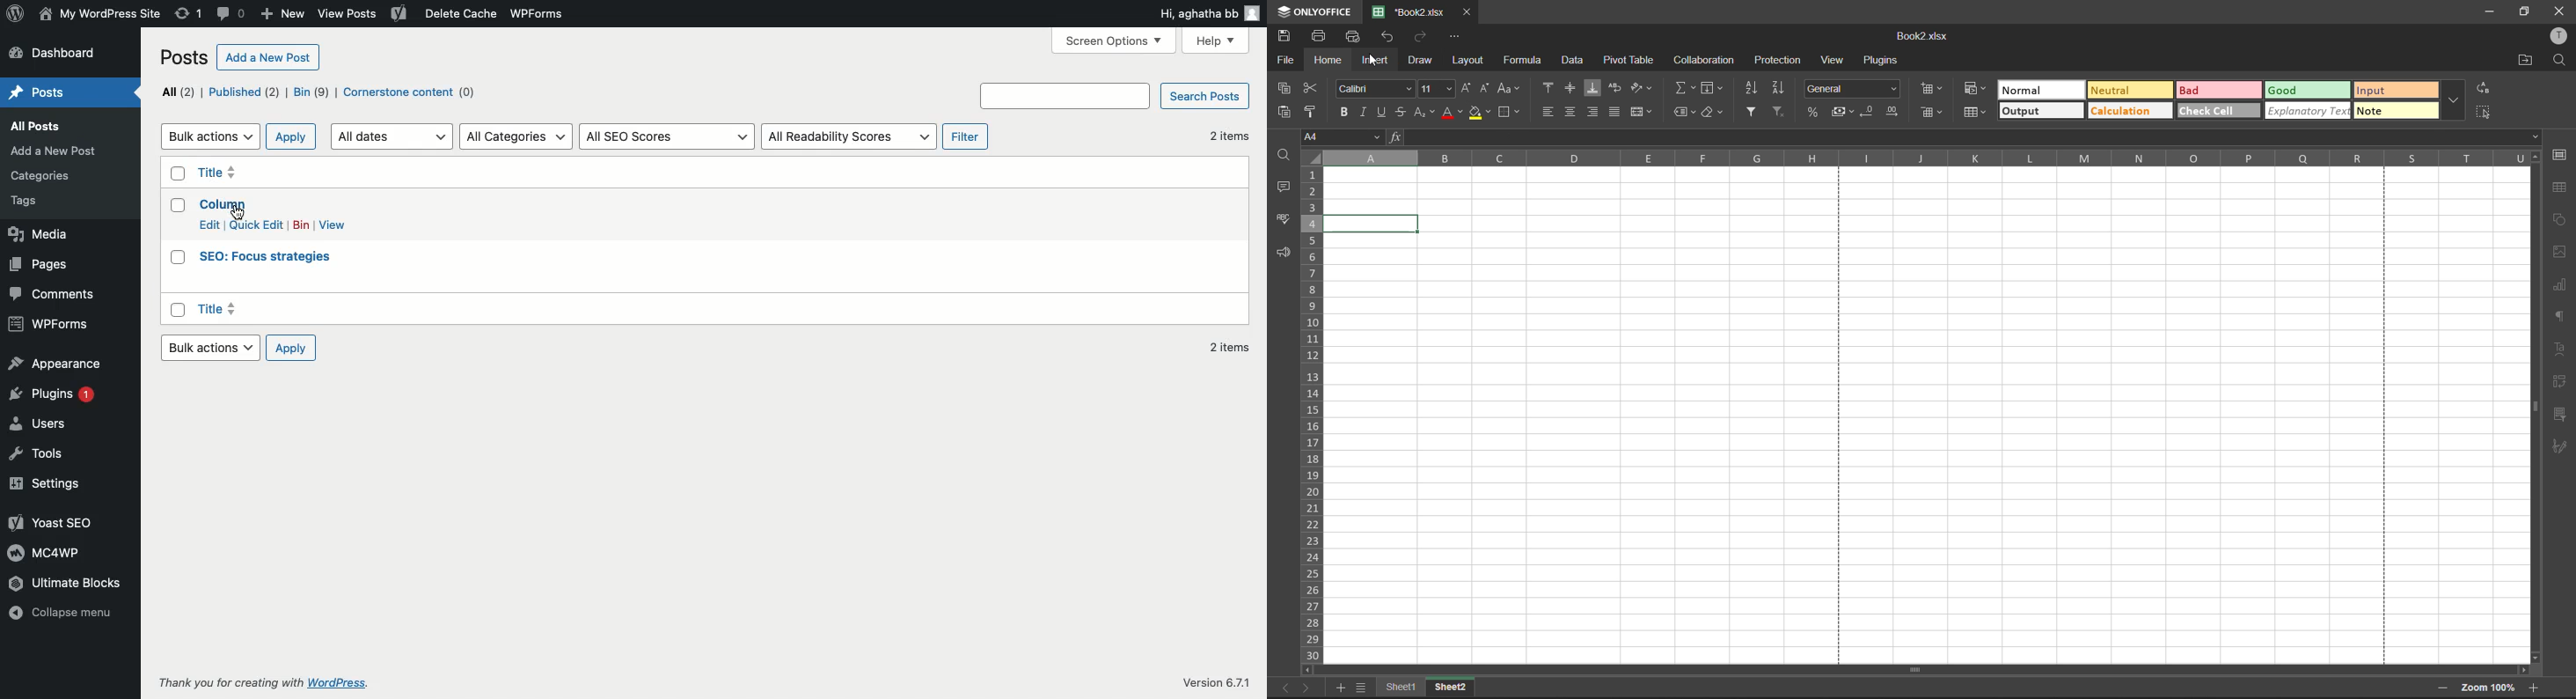 The width and height of the screenshot is (2576, 700). Describe the element at coordinates (2534, 408) in the screenshot. I see `scroll bar` at that location.